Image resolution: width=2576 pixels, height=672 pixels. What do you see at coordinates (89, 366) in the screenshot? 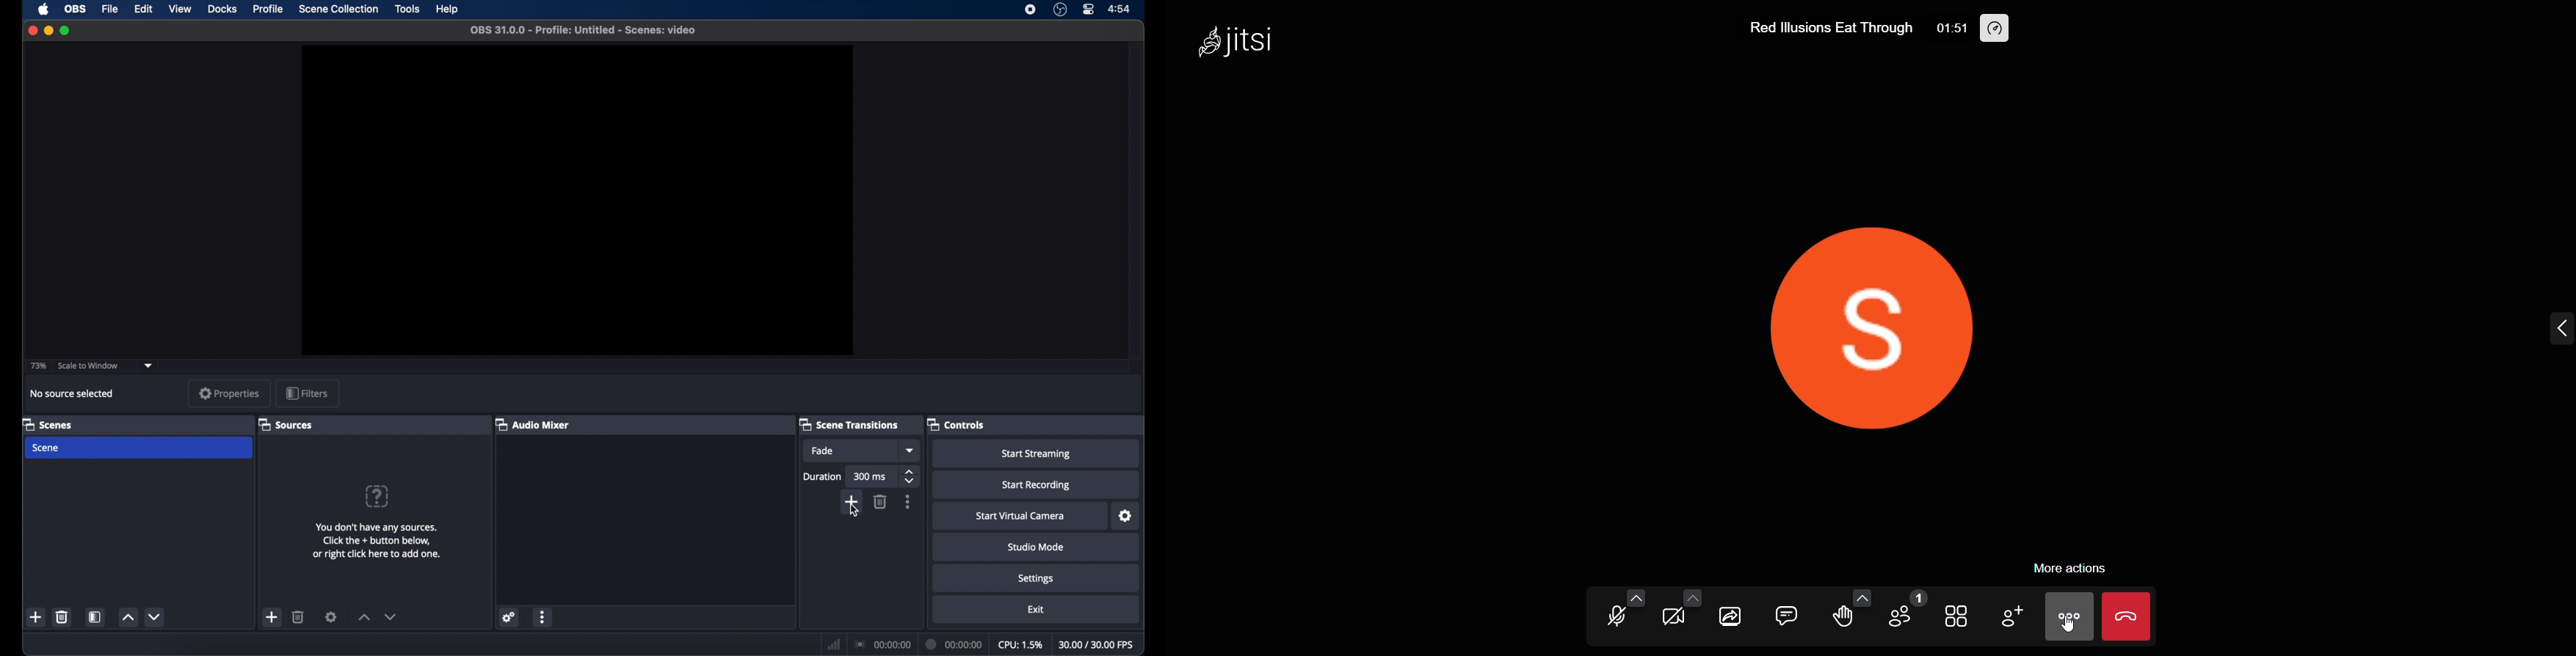
I see `scale to window` at bounding box center [89, 366].